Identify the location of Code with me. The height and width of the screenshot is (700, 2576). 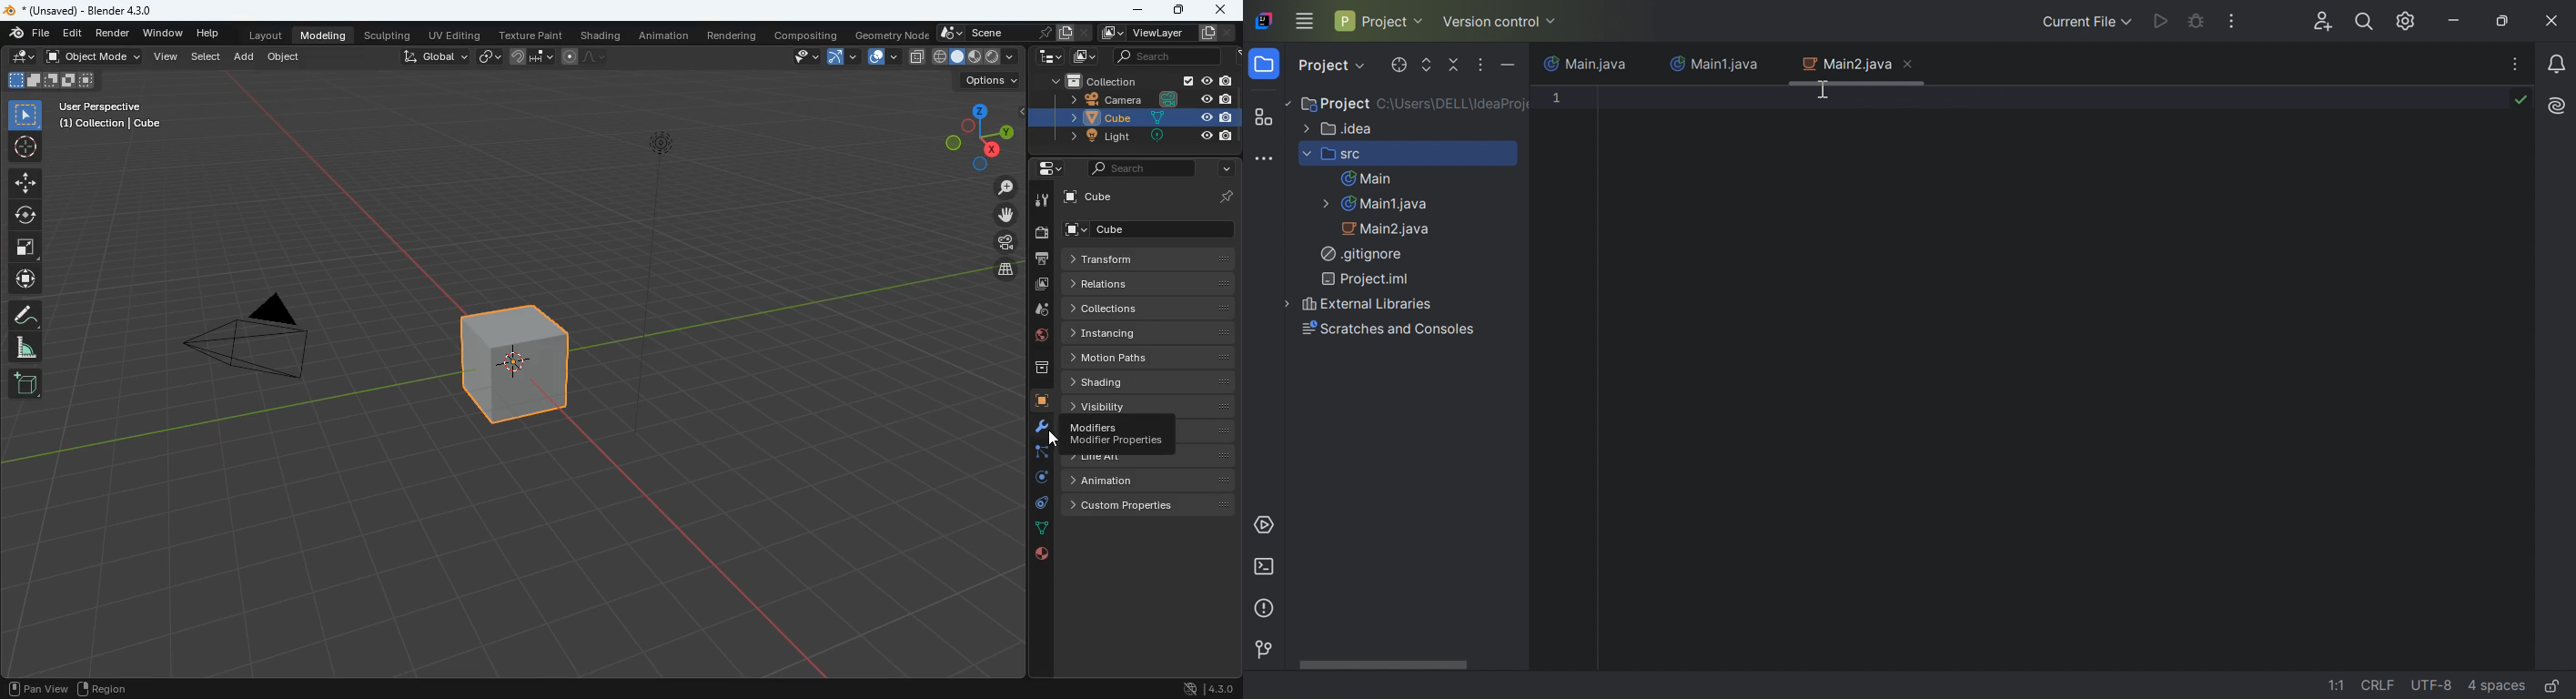
(2322, 22).